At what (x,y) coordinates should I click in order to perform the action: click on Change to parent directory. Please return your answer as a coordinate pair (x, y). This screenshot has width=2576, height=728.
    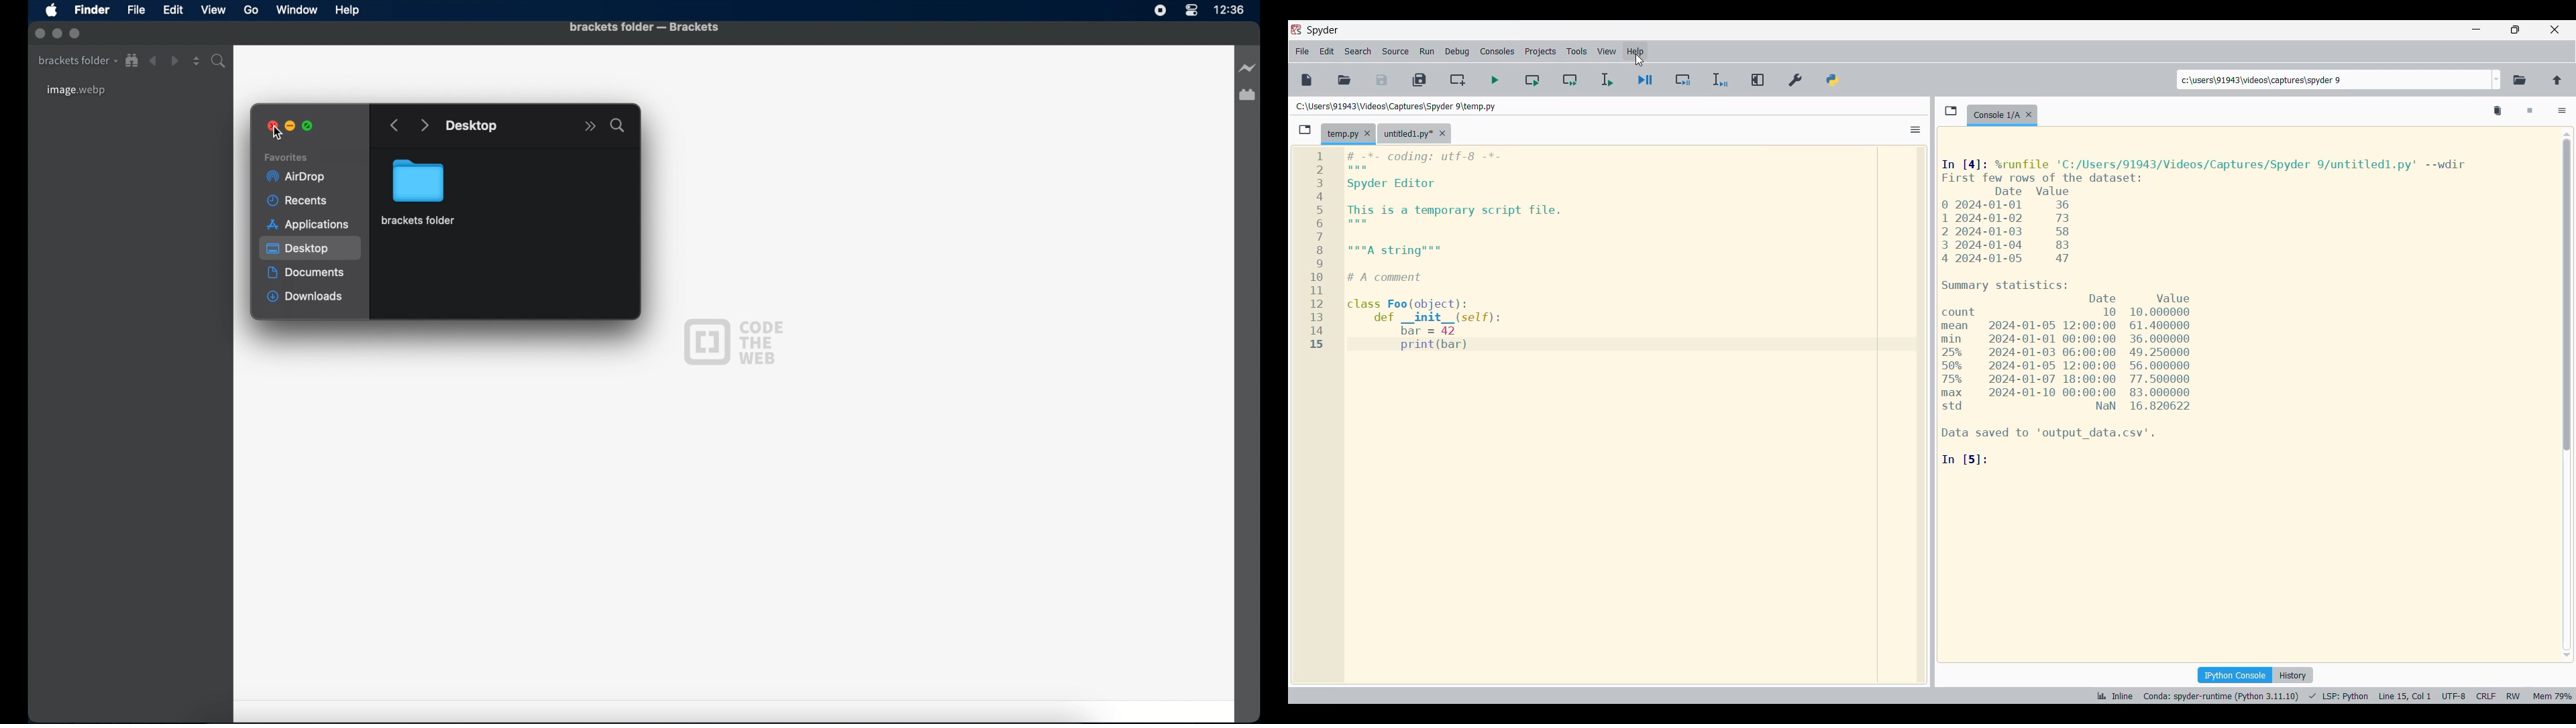
    Looking at the image, I should click on (2557, 80).